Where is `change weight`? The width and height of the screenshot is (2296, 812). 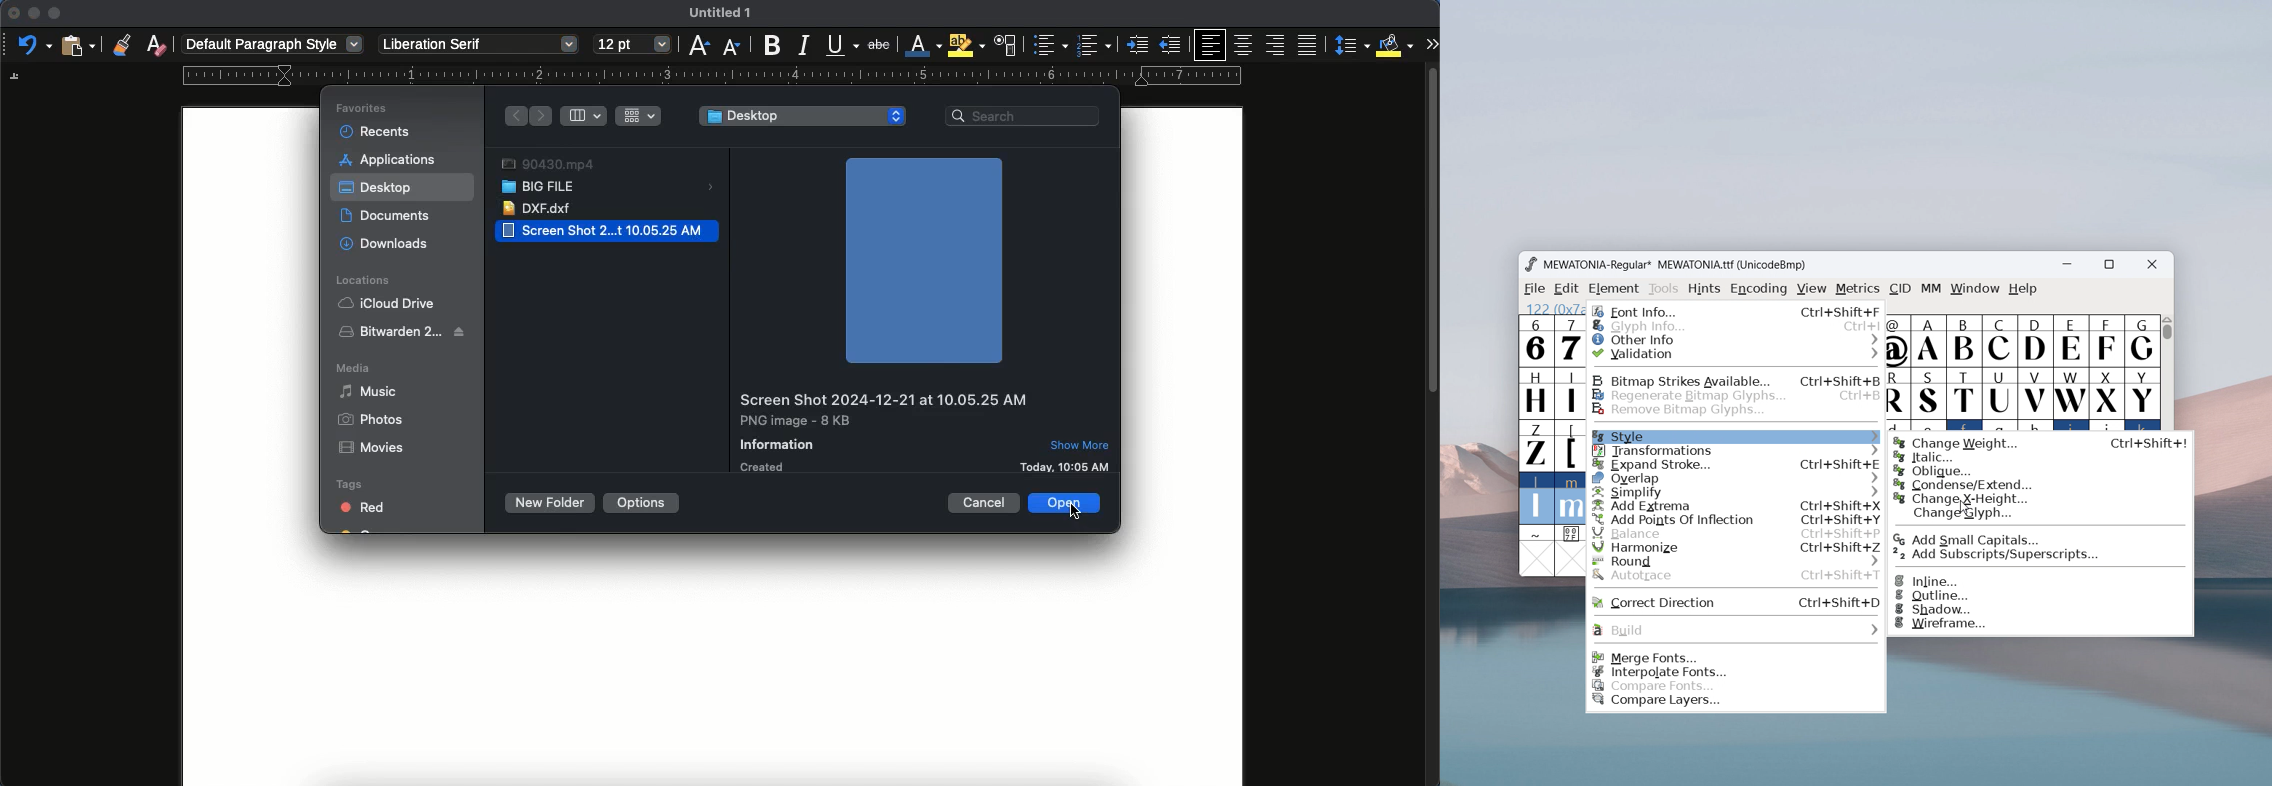 change weight is located at coordinates (2042, 440).